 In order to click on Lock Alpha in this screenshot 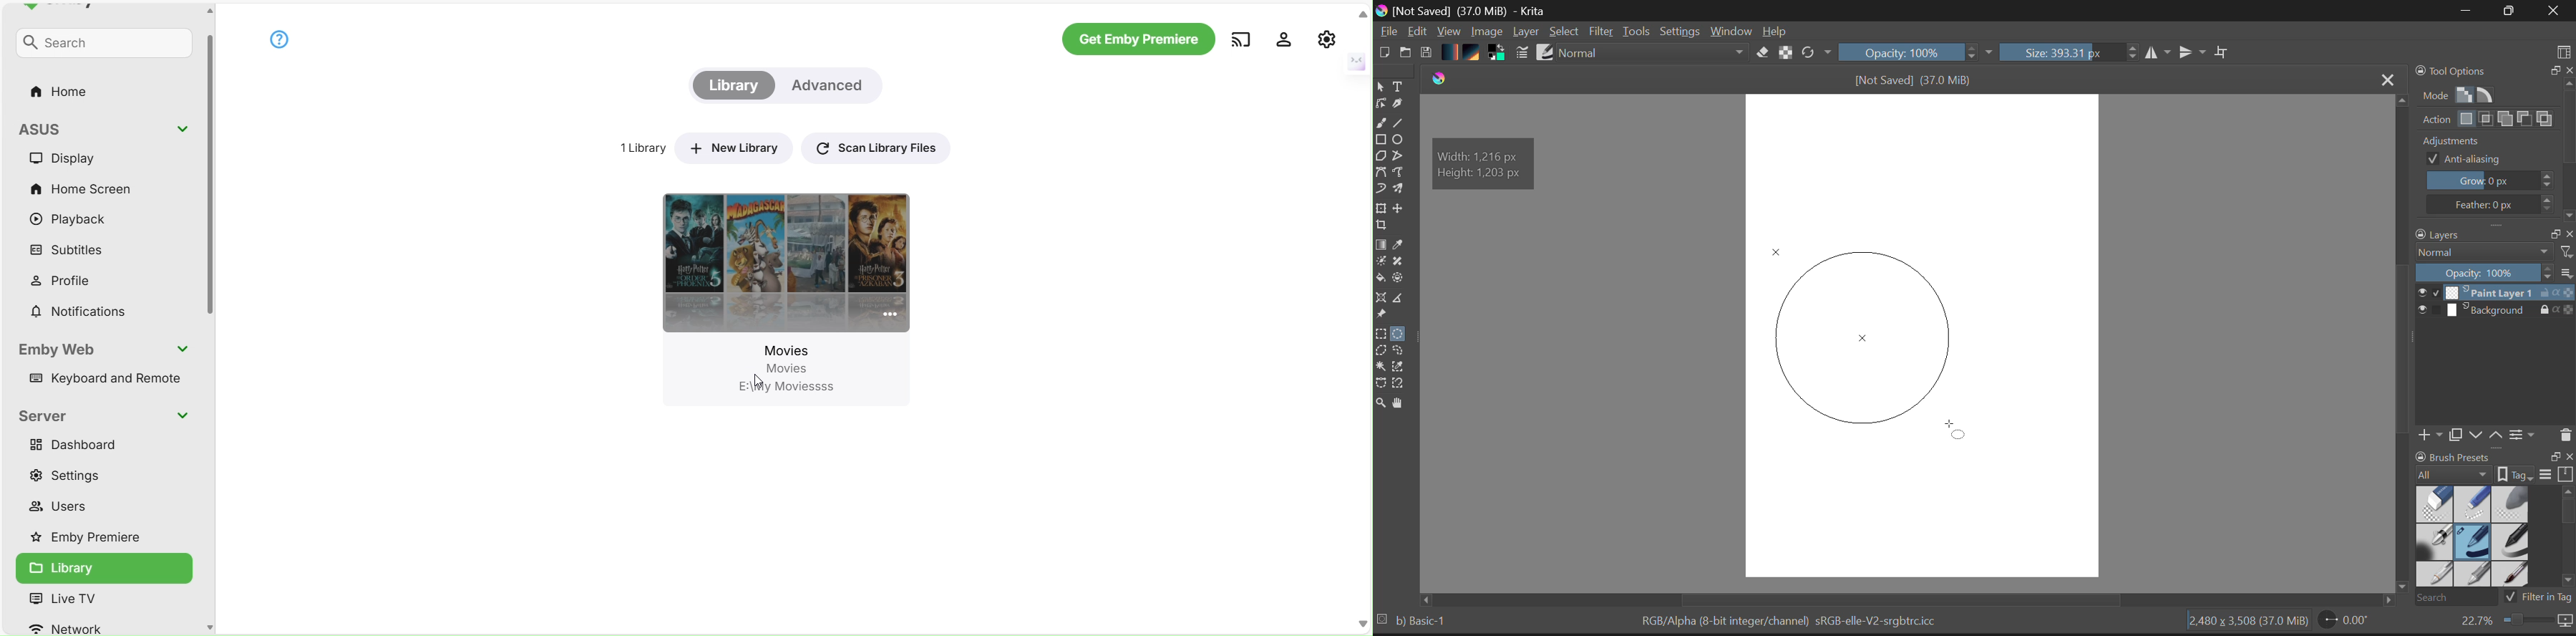, I will do `click(1783, 53)`.